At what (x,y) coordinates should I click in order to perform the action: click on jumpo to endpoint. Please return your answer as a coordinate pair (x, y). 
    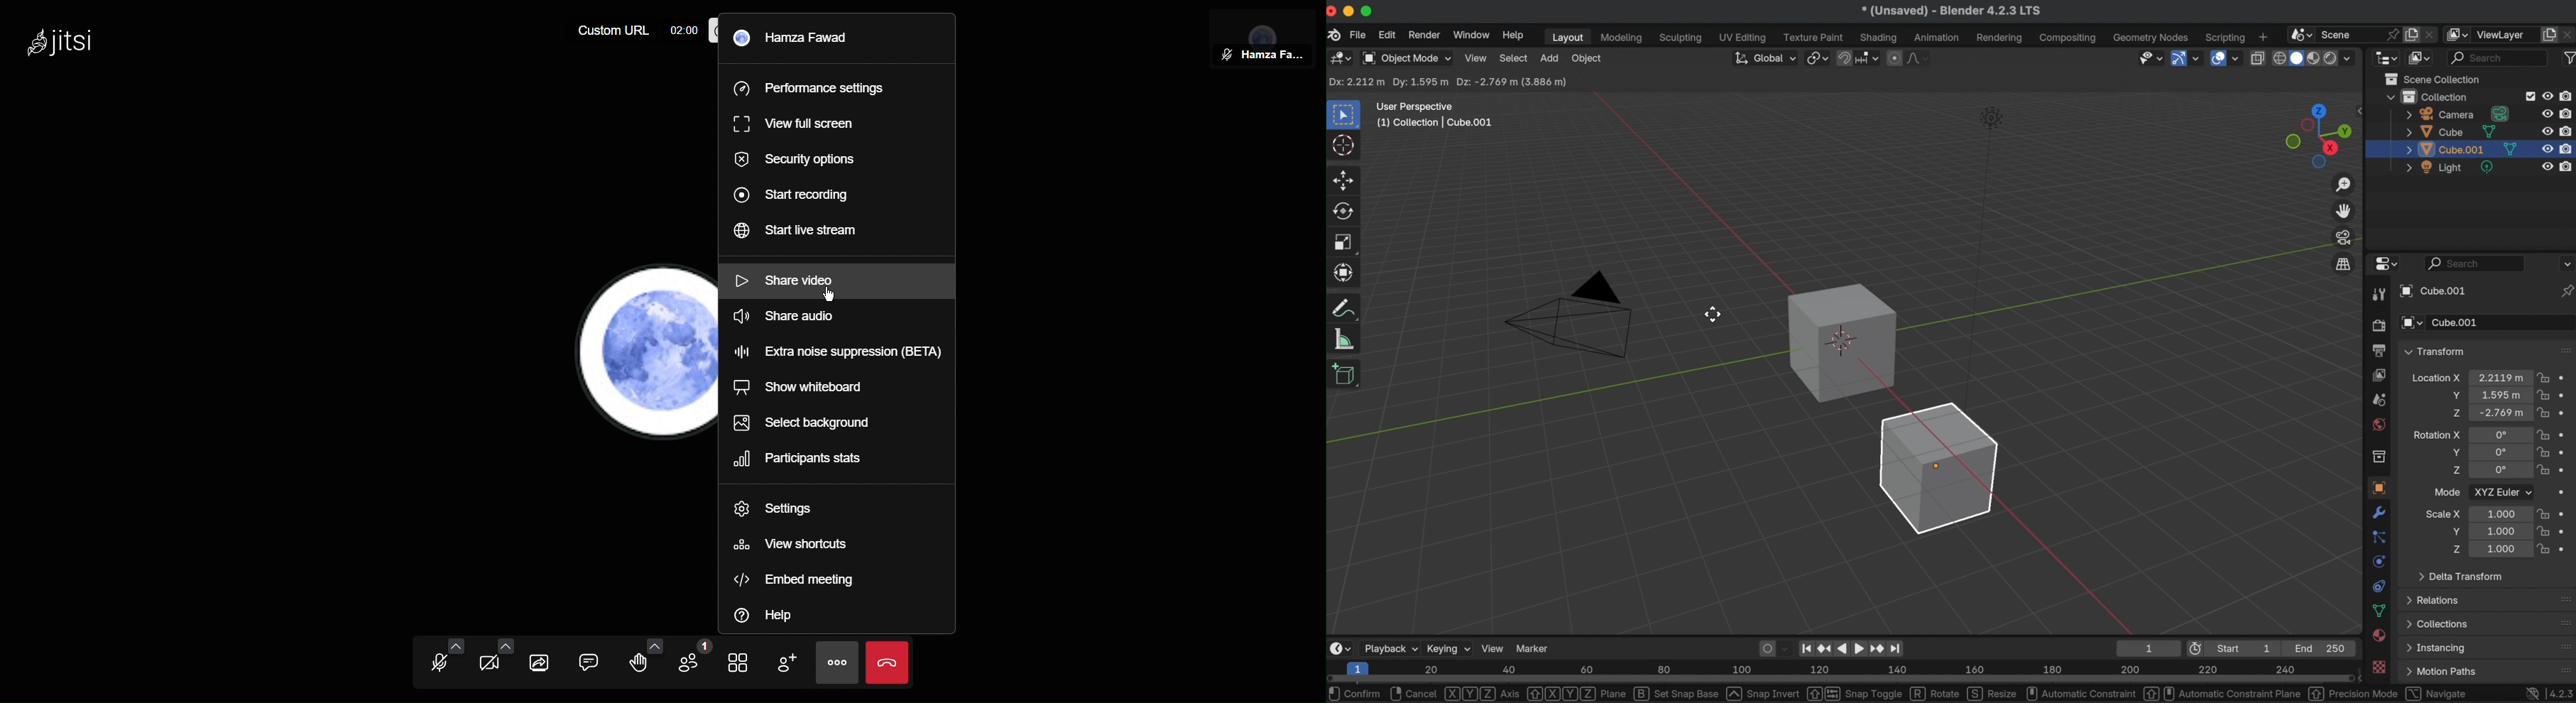
    Looking at the image, I should click on (1807, 646).